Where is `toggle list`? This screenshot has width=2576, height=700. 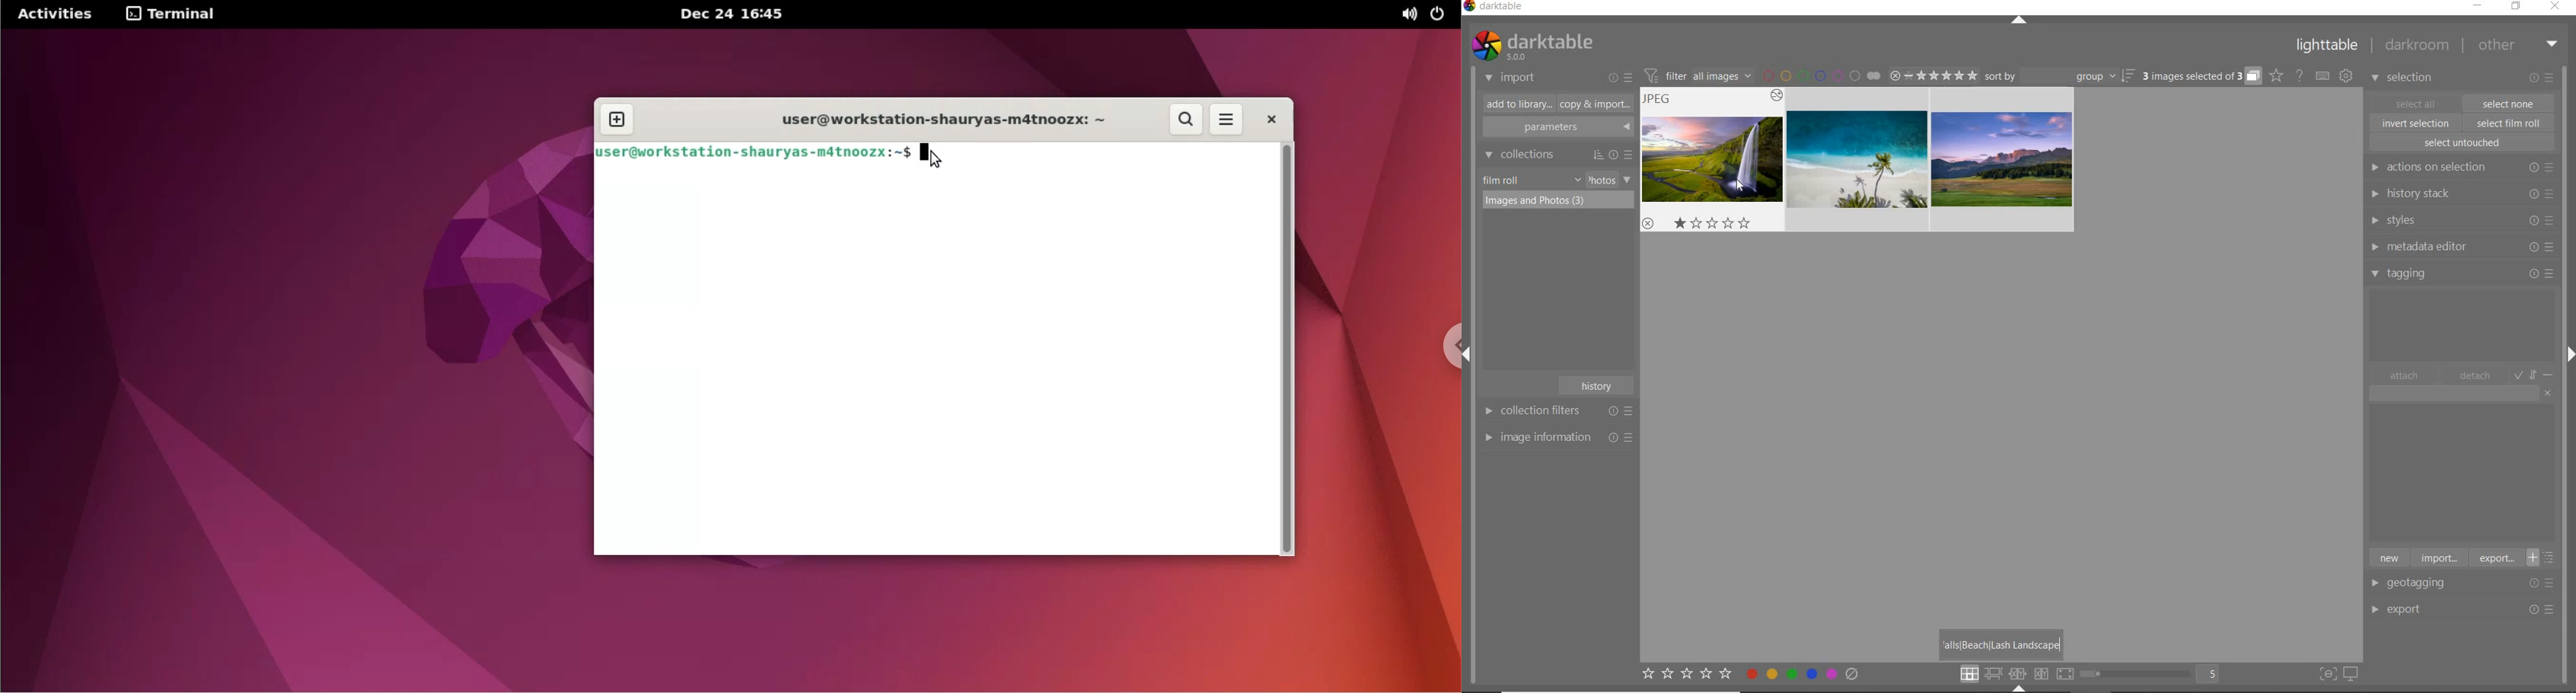
toggle list is located at coordinates (2545, 558).